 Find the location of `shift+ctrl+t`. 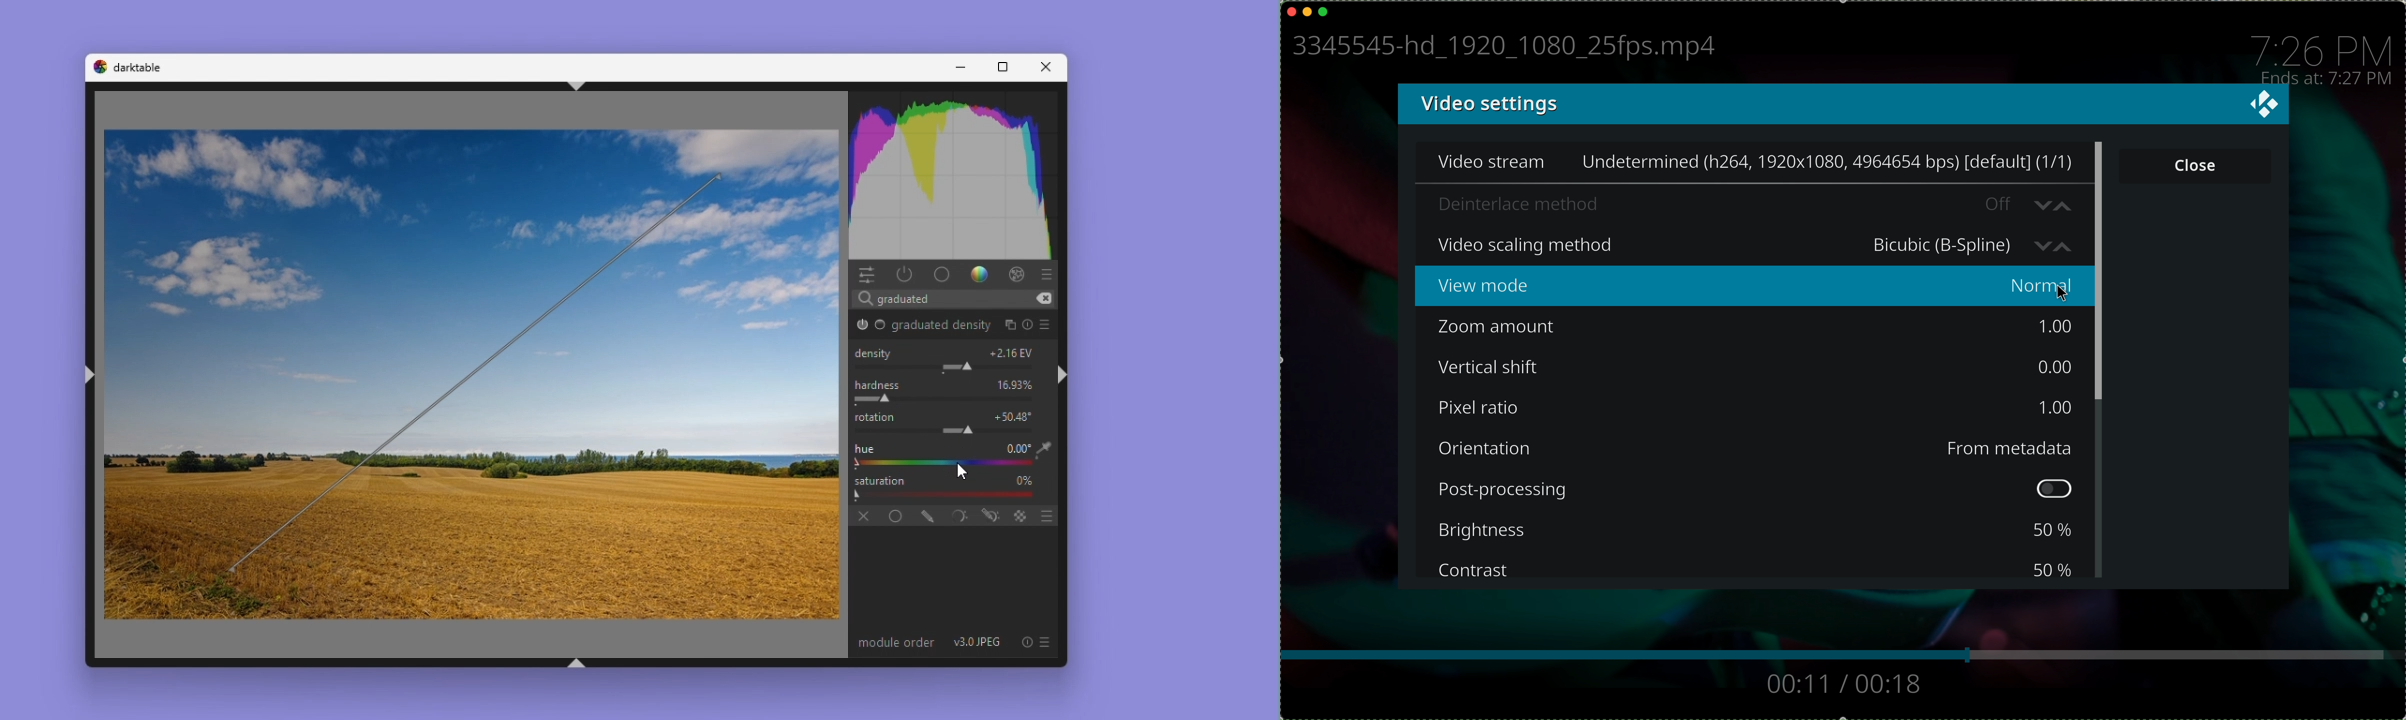

shift+ctrl+t is located at coordinates (571, 85).